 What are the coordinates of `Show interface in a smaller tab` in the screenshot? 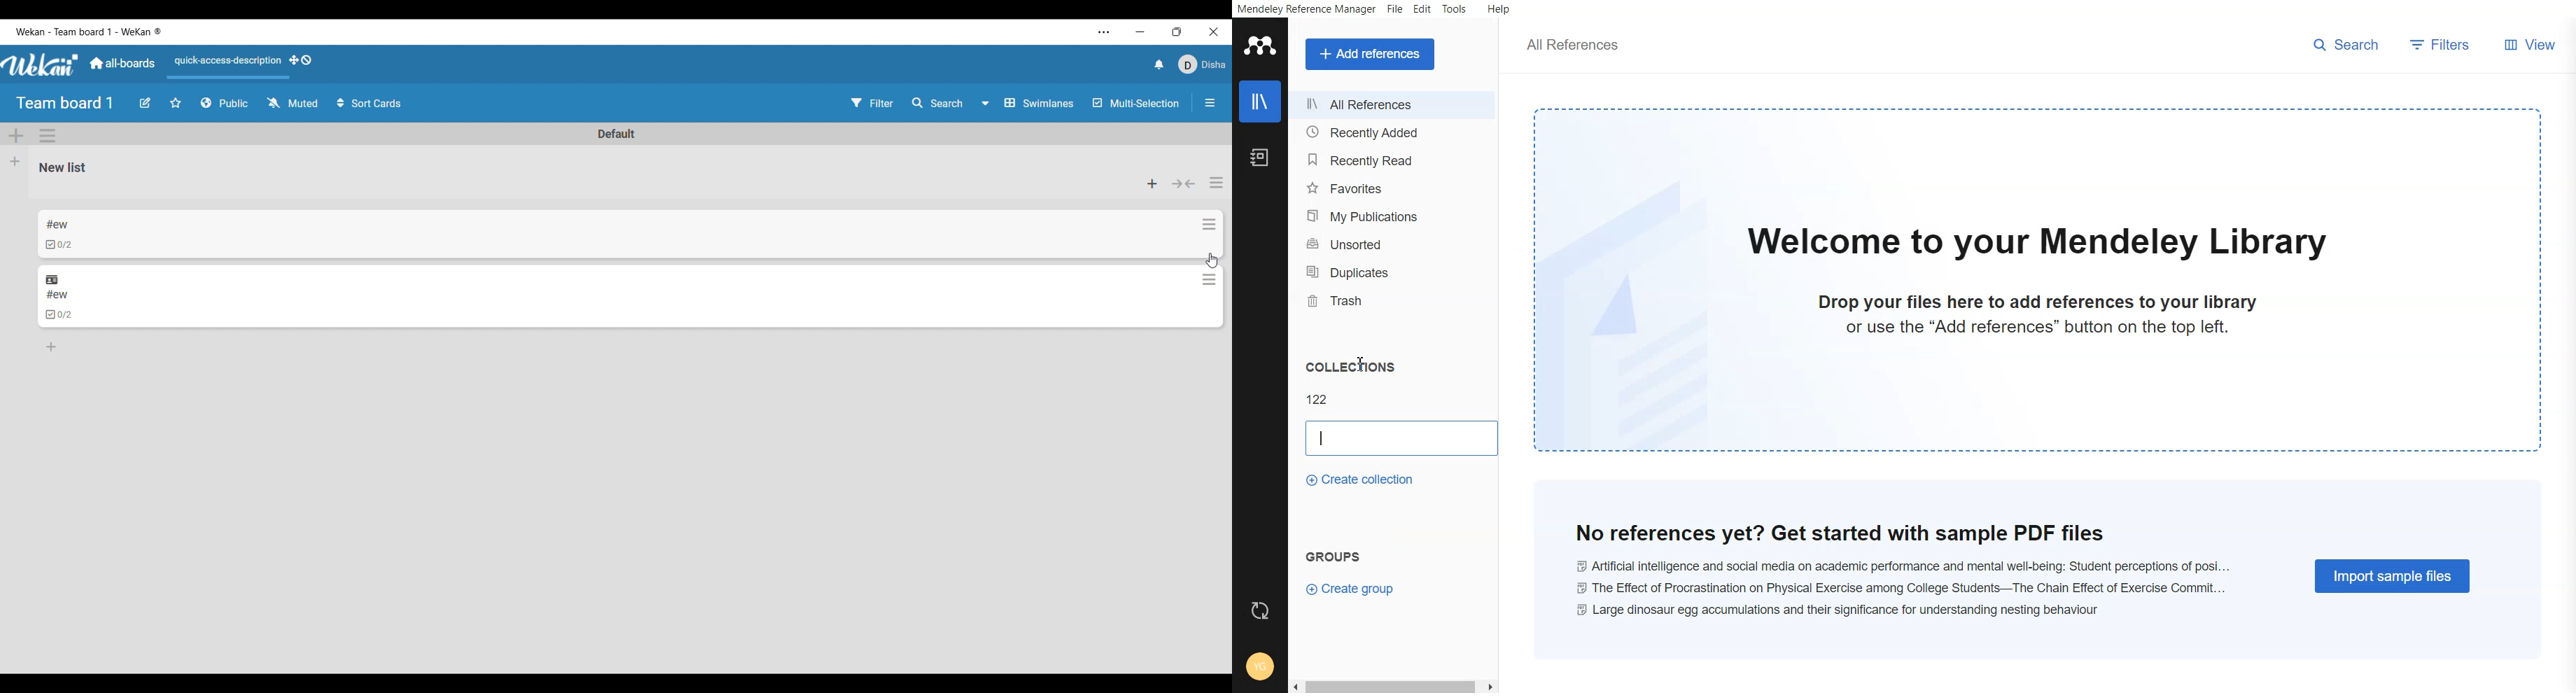 It's located at (1177, 32).